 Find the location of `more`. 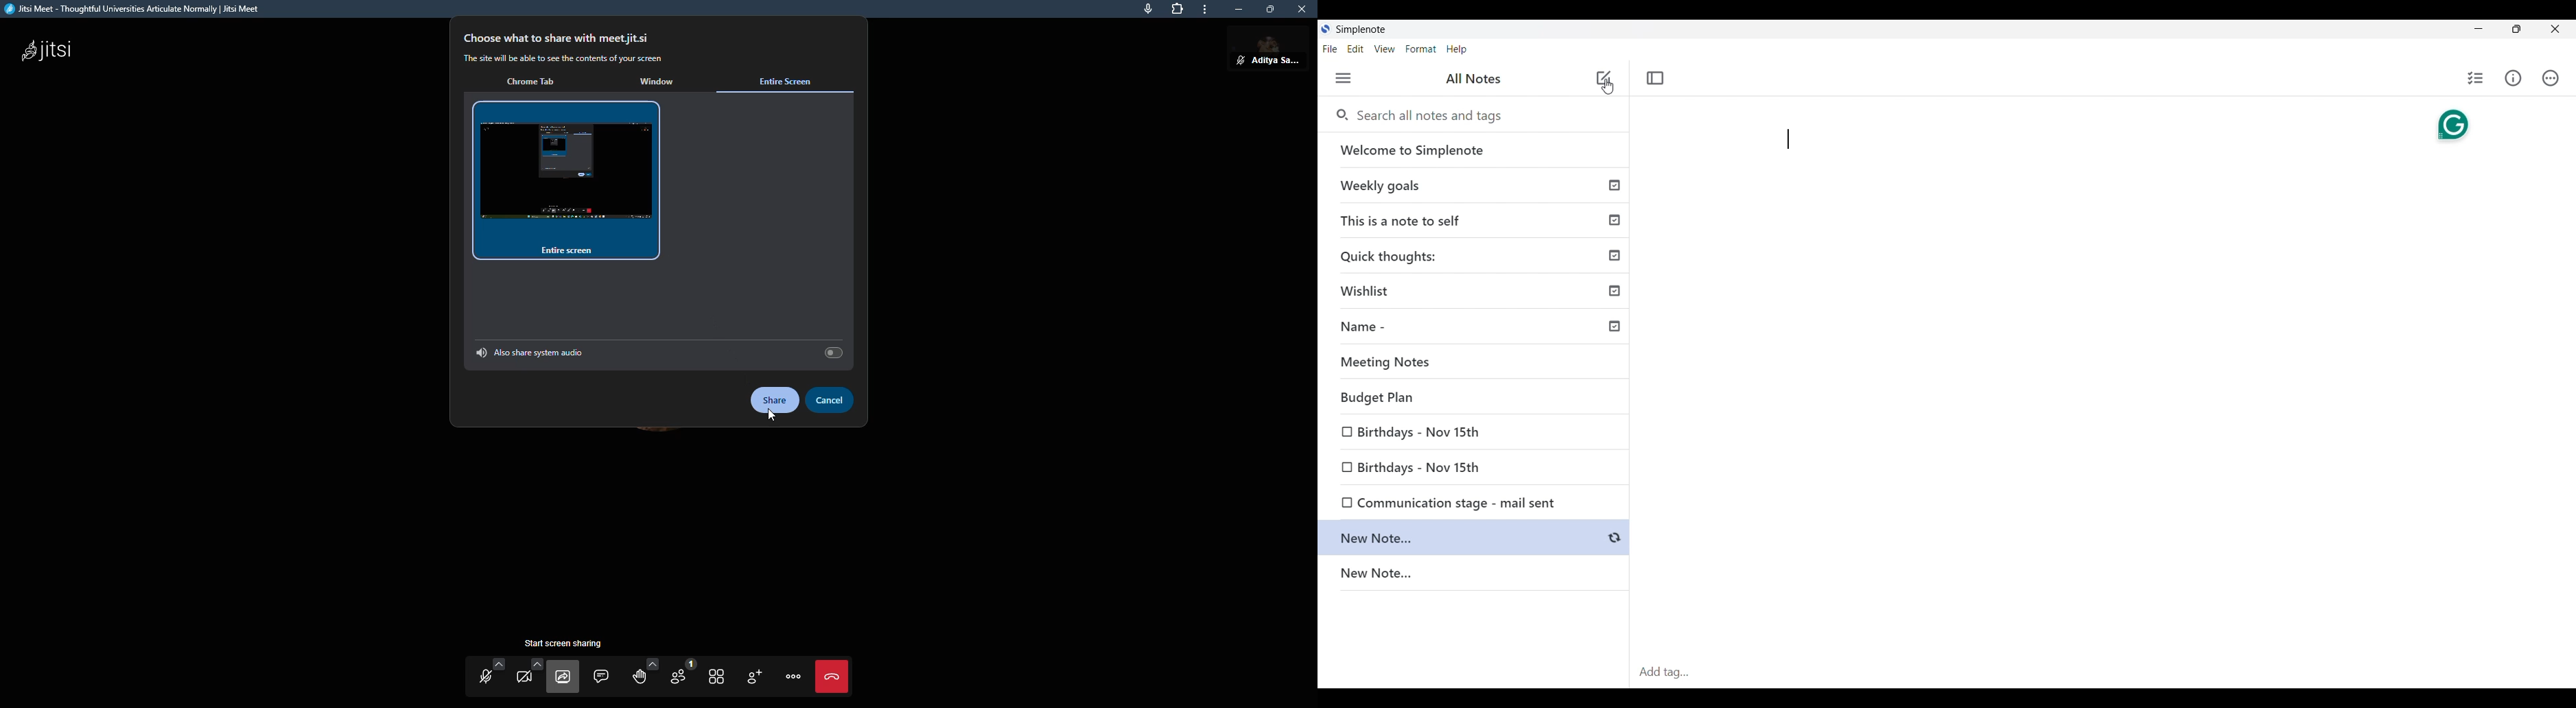

more is located at coordinates (1204, 10).